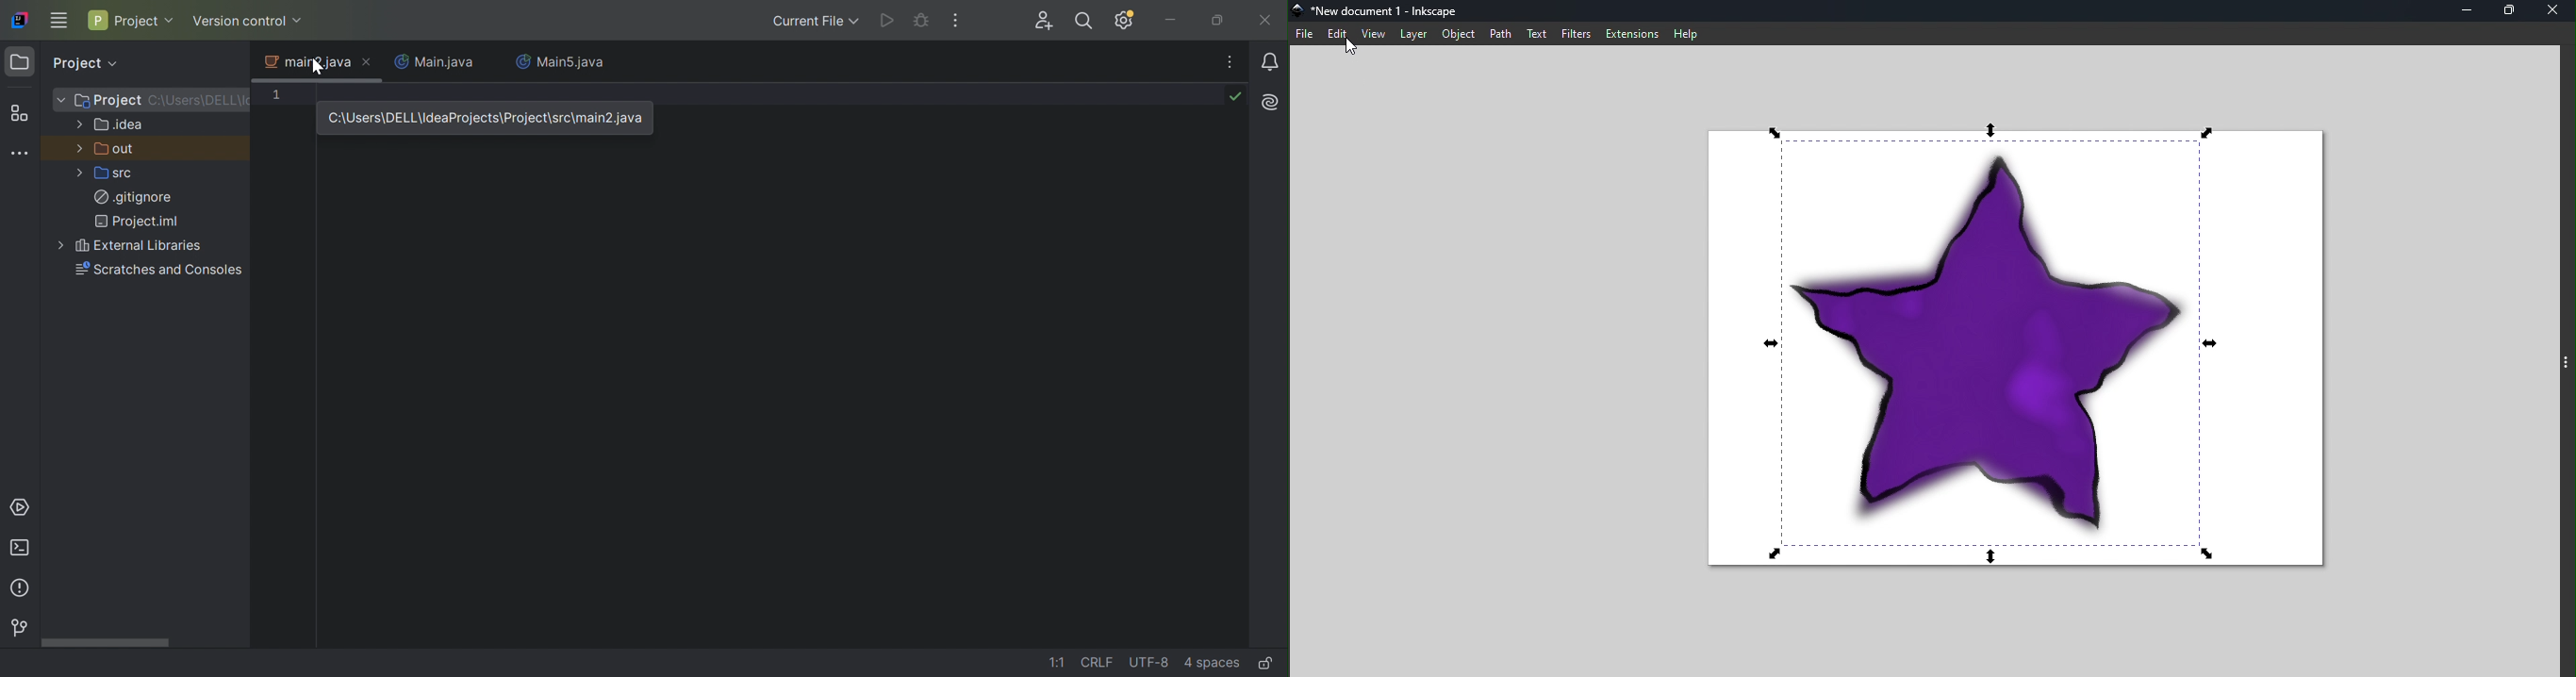  I want to click on Minimize, so click(1173, 21).